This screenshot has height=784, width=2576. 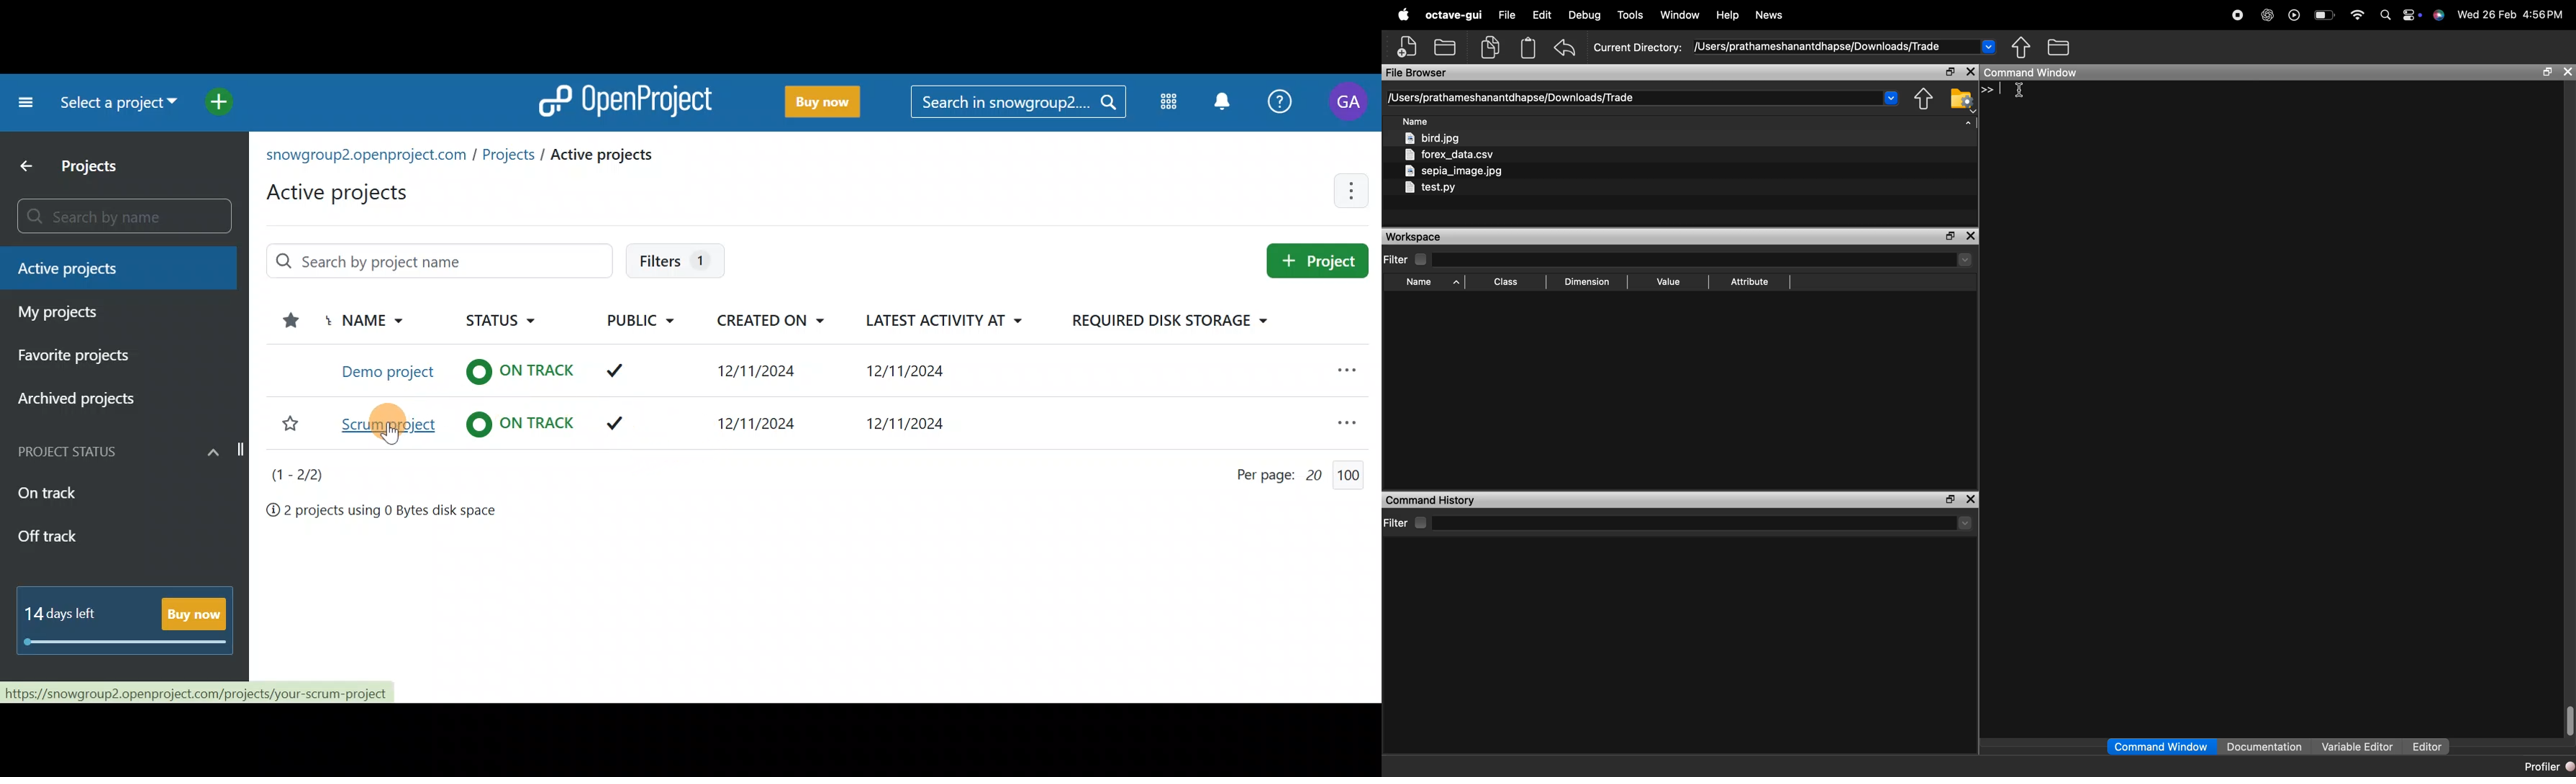 I want to click on wifi, so click(x=2358, y=15).